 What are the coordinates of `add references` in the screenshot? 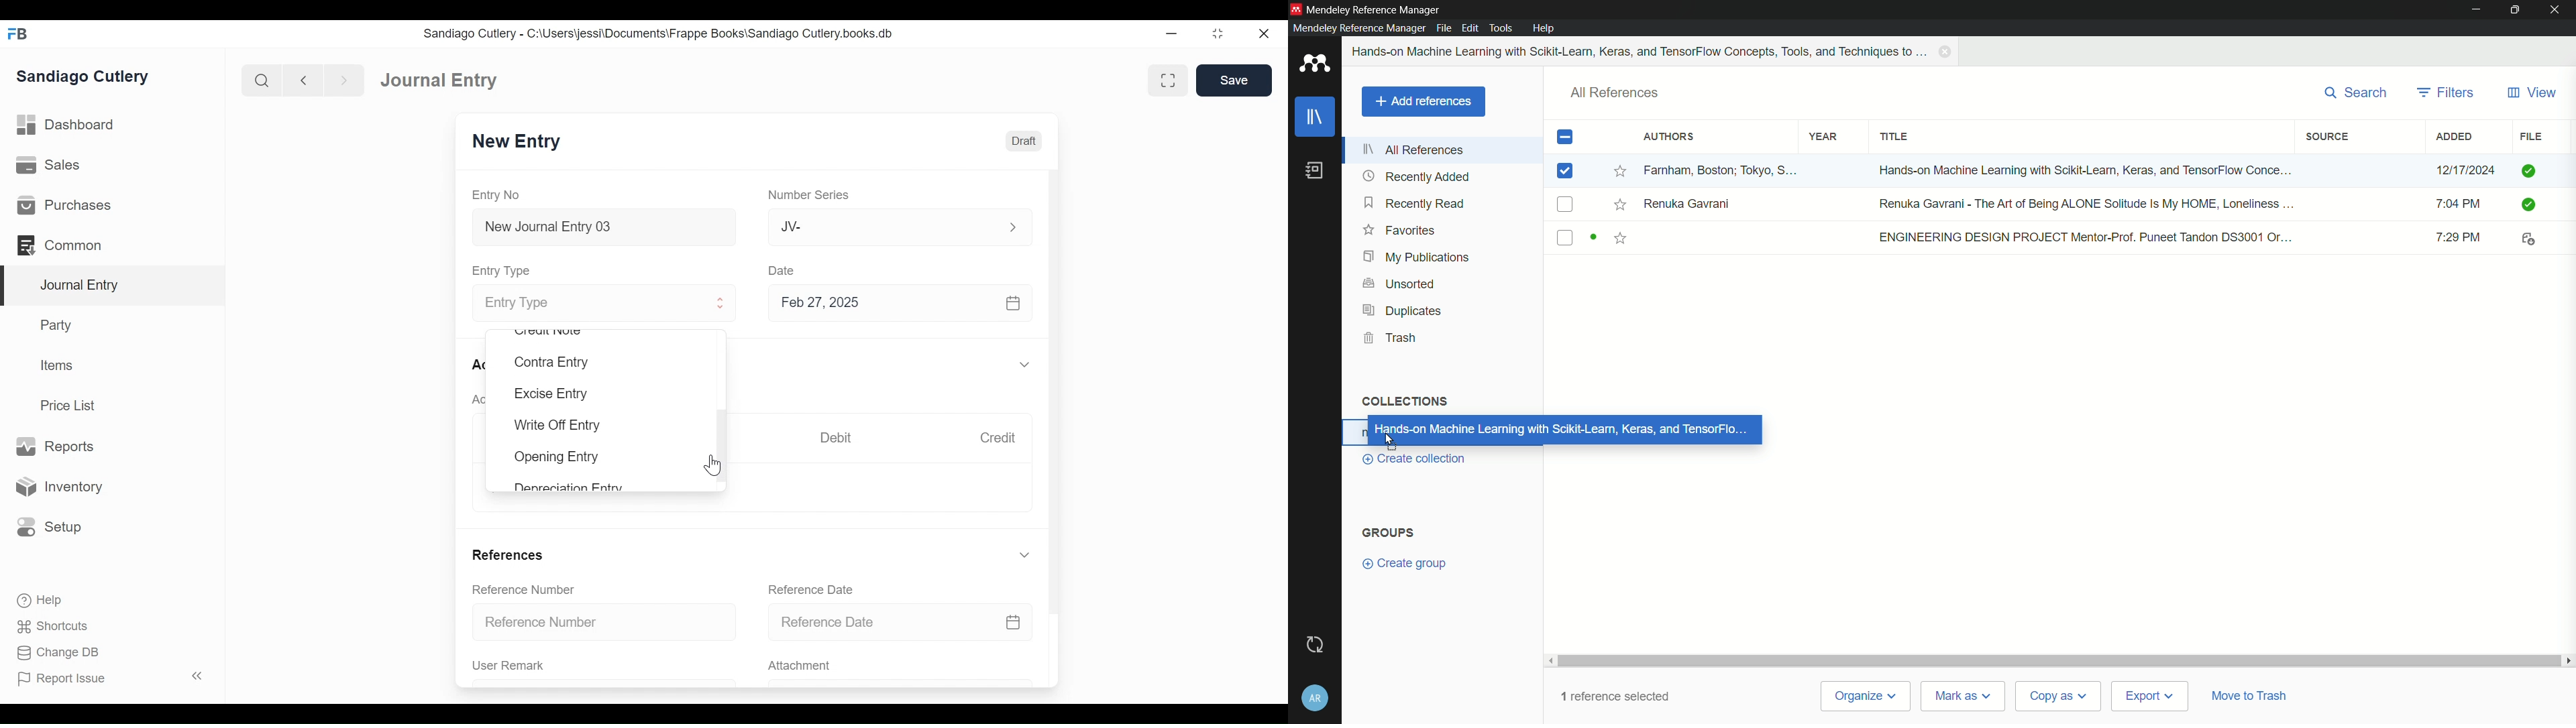 It's located at (1423, 102).